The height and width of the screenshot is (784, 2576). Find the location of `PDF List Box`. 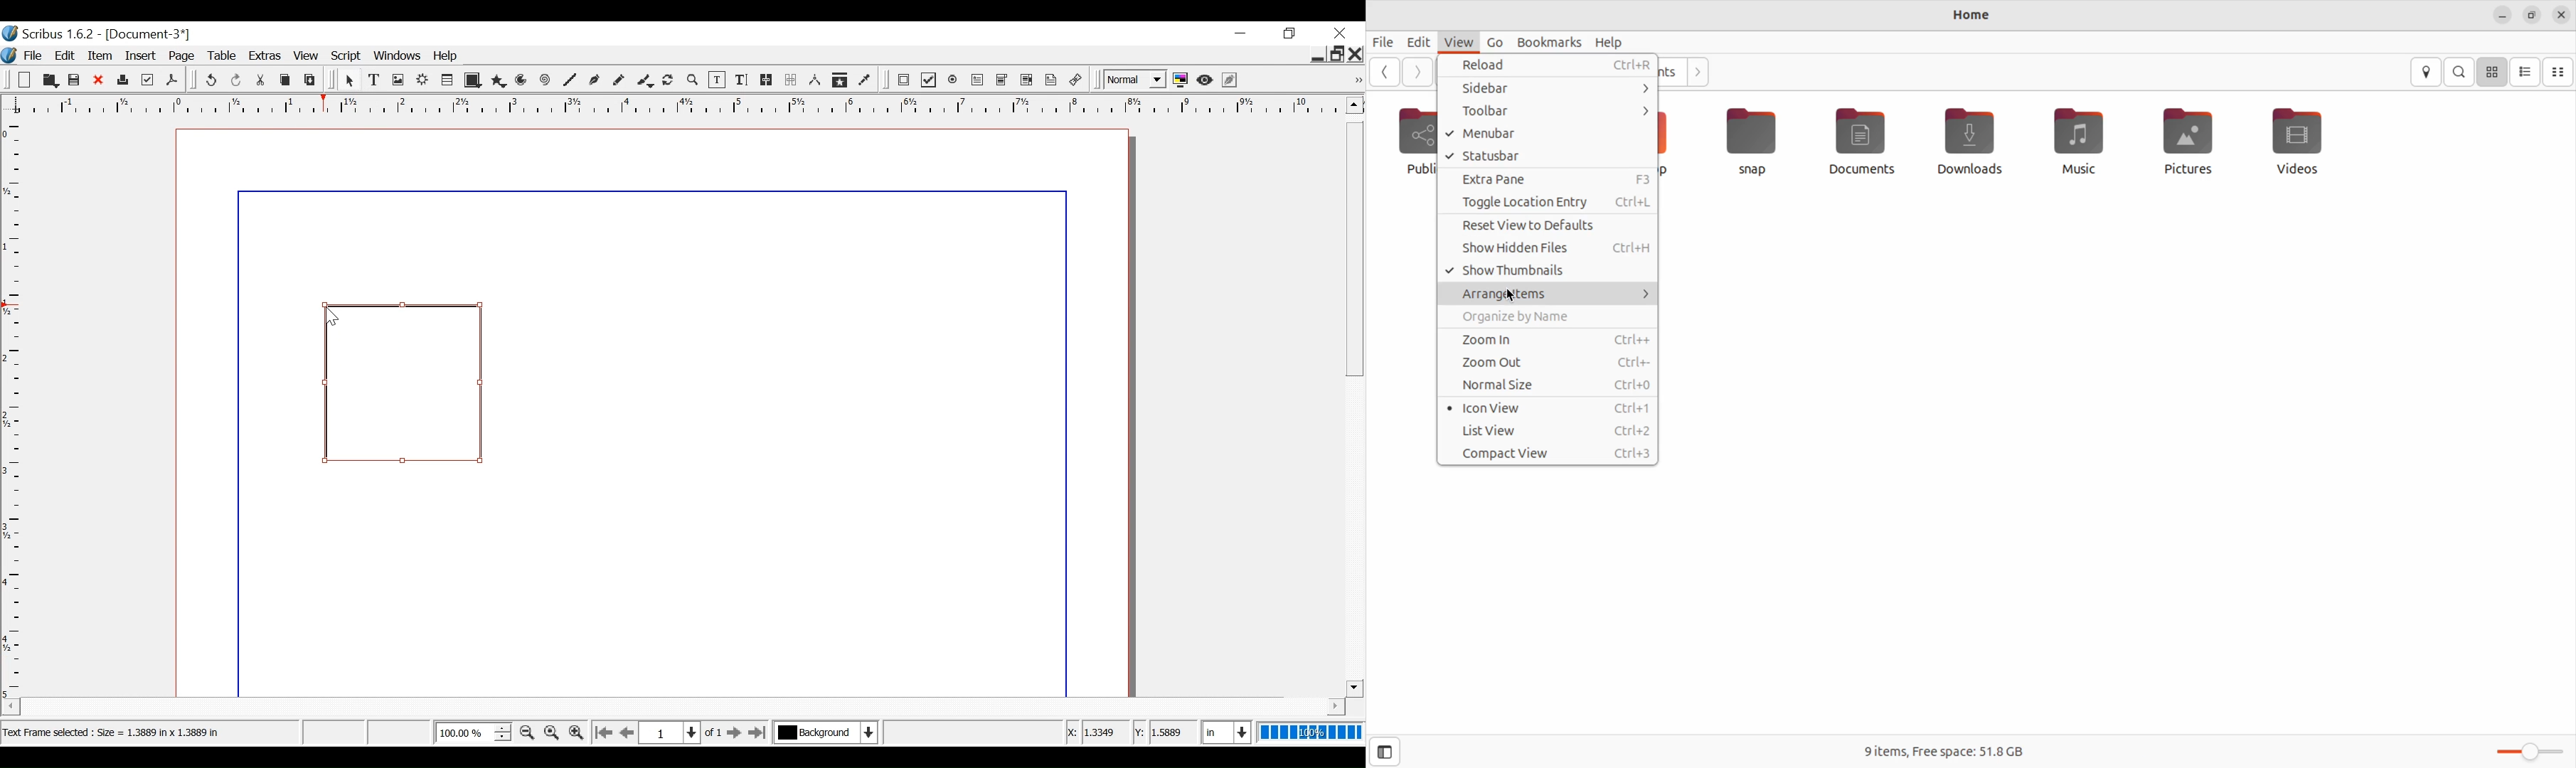

PDF List Box is located at coordinates (1027, 80).